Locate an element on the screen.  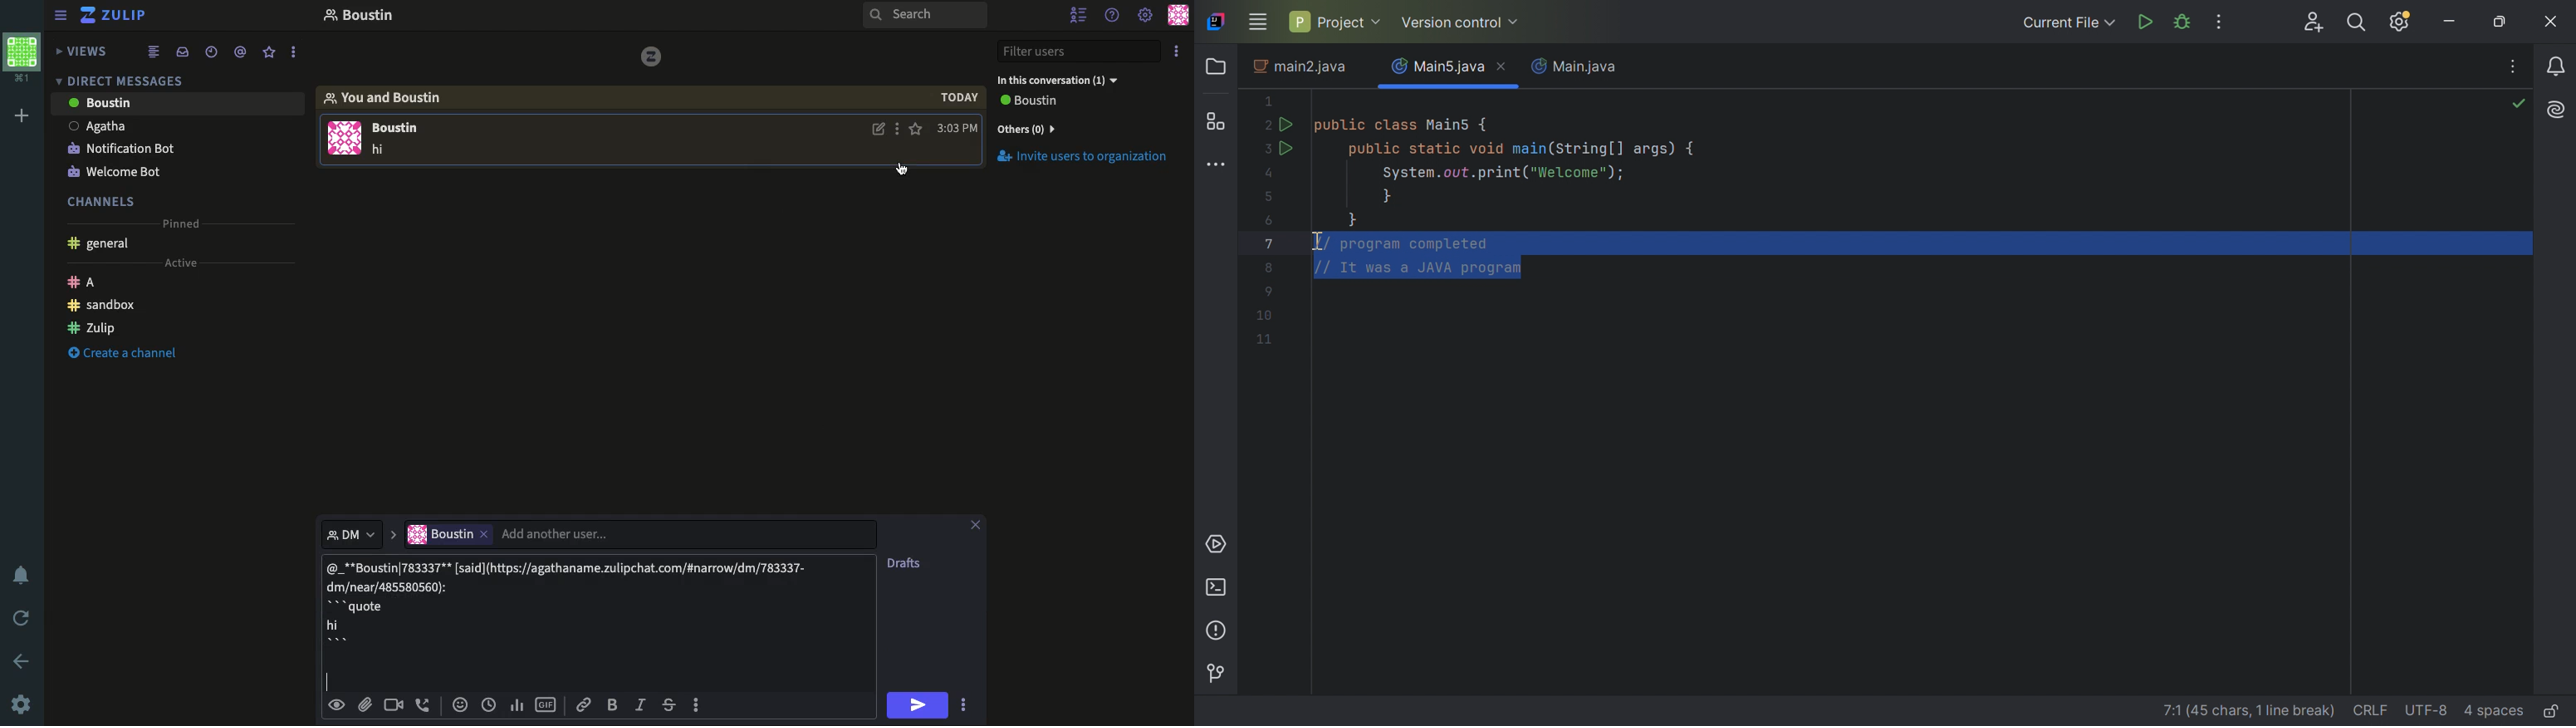
Settings is located at coordinates (23, 704).